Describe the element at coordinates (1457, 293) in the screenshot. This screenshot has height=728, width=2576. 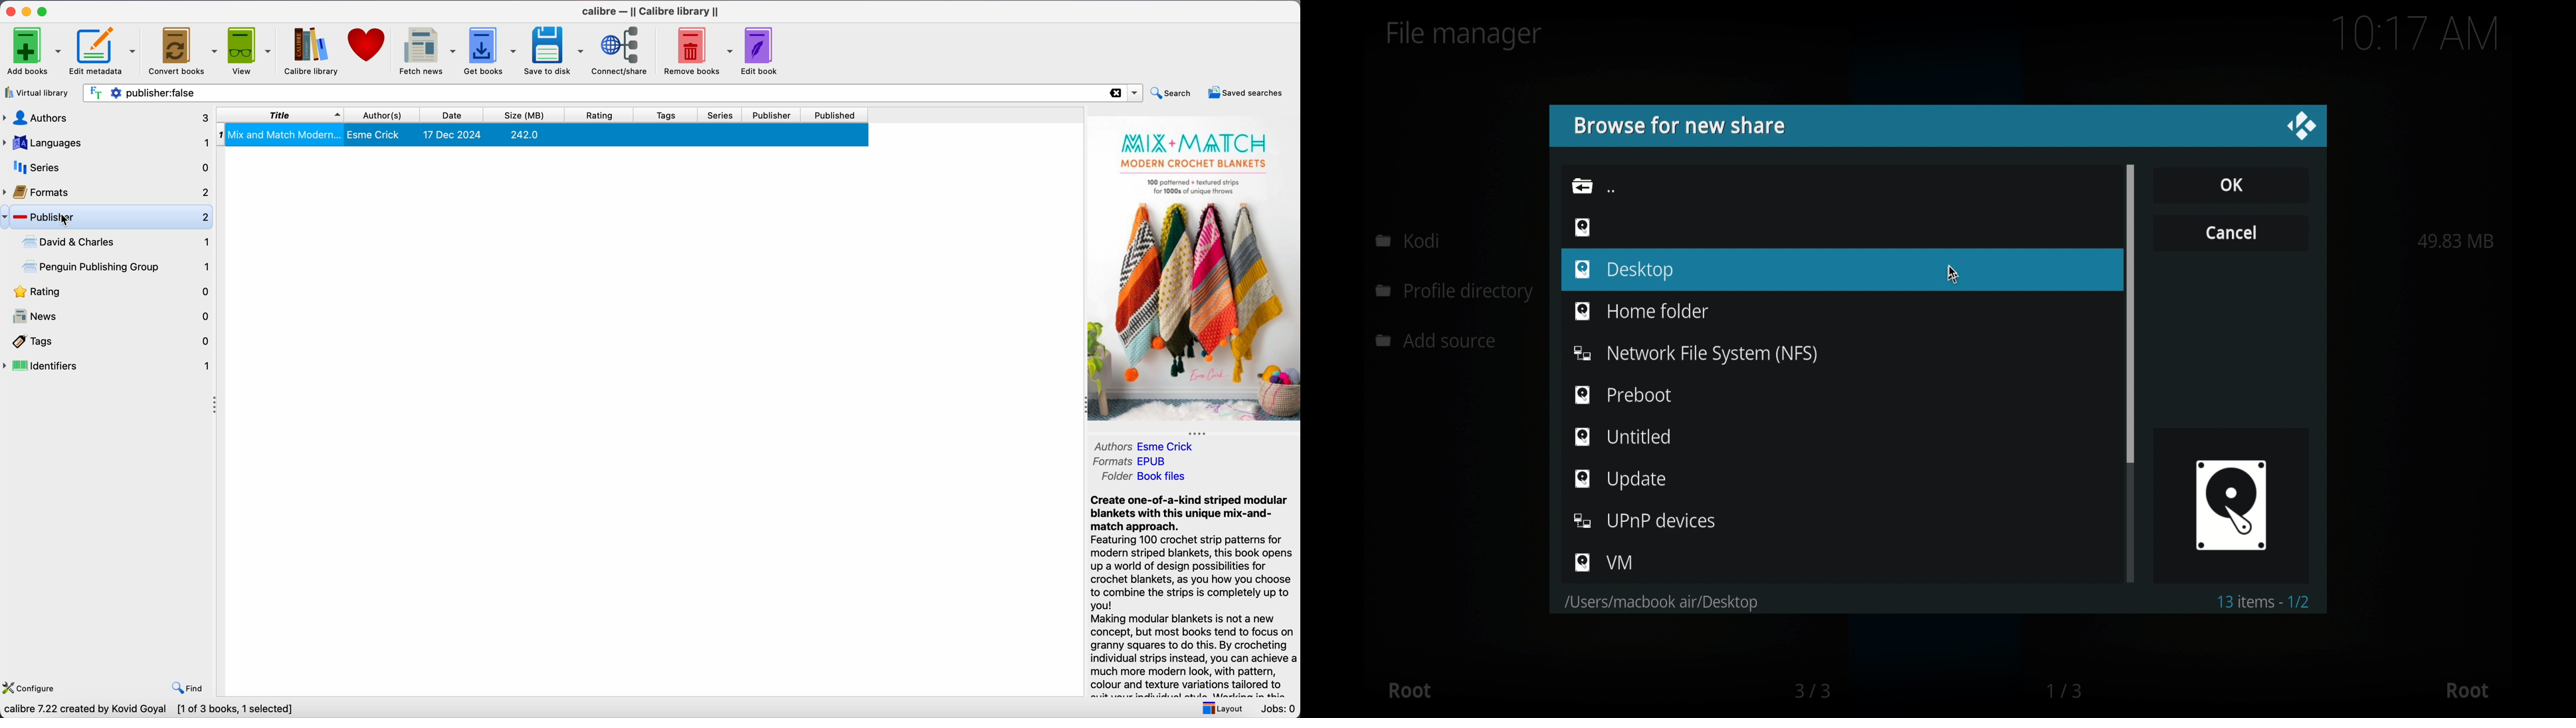
I see `profile directory` at that location.